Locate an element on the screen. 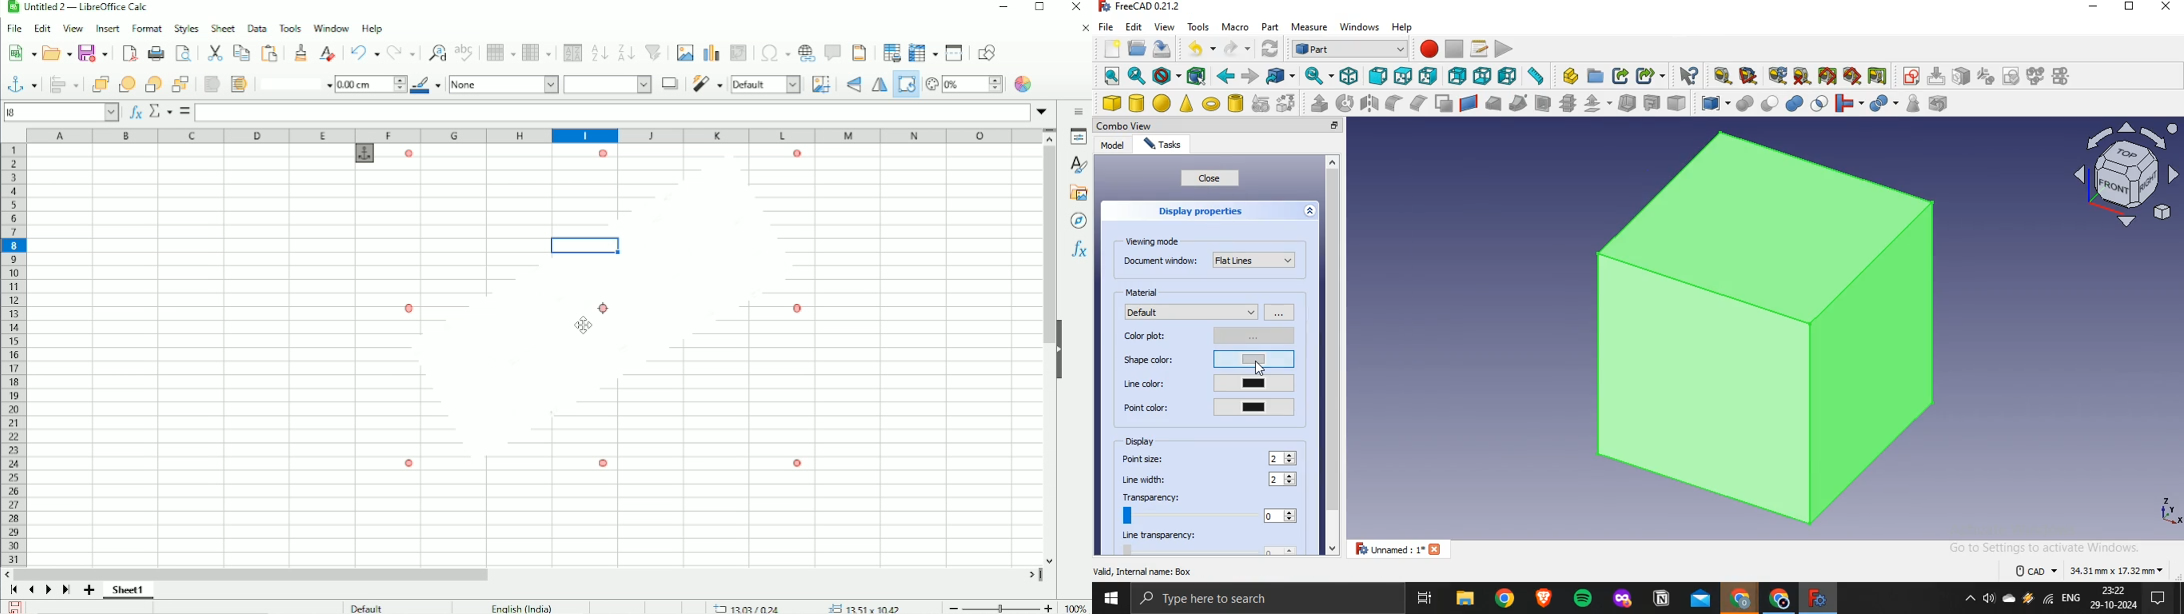 The height and width of the screenshot is (616, 2184). torus is located at coordinates (1211, 104).